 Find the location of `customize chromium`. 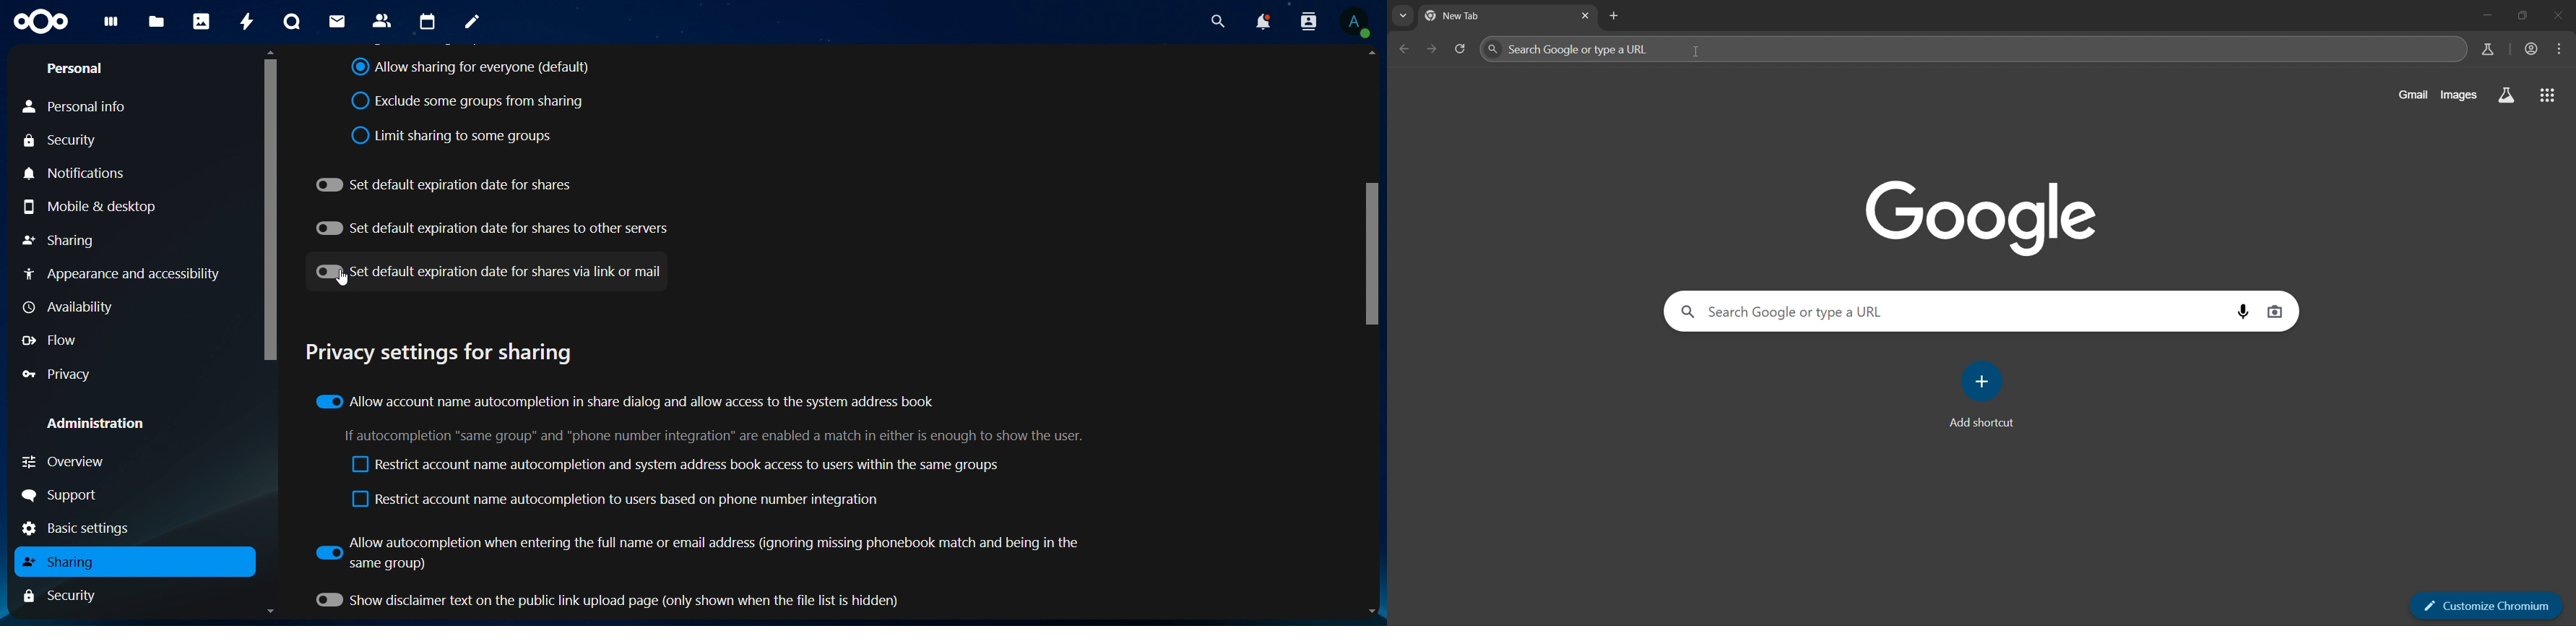

customize chromium is located at coordinates (2486, 606).